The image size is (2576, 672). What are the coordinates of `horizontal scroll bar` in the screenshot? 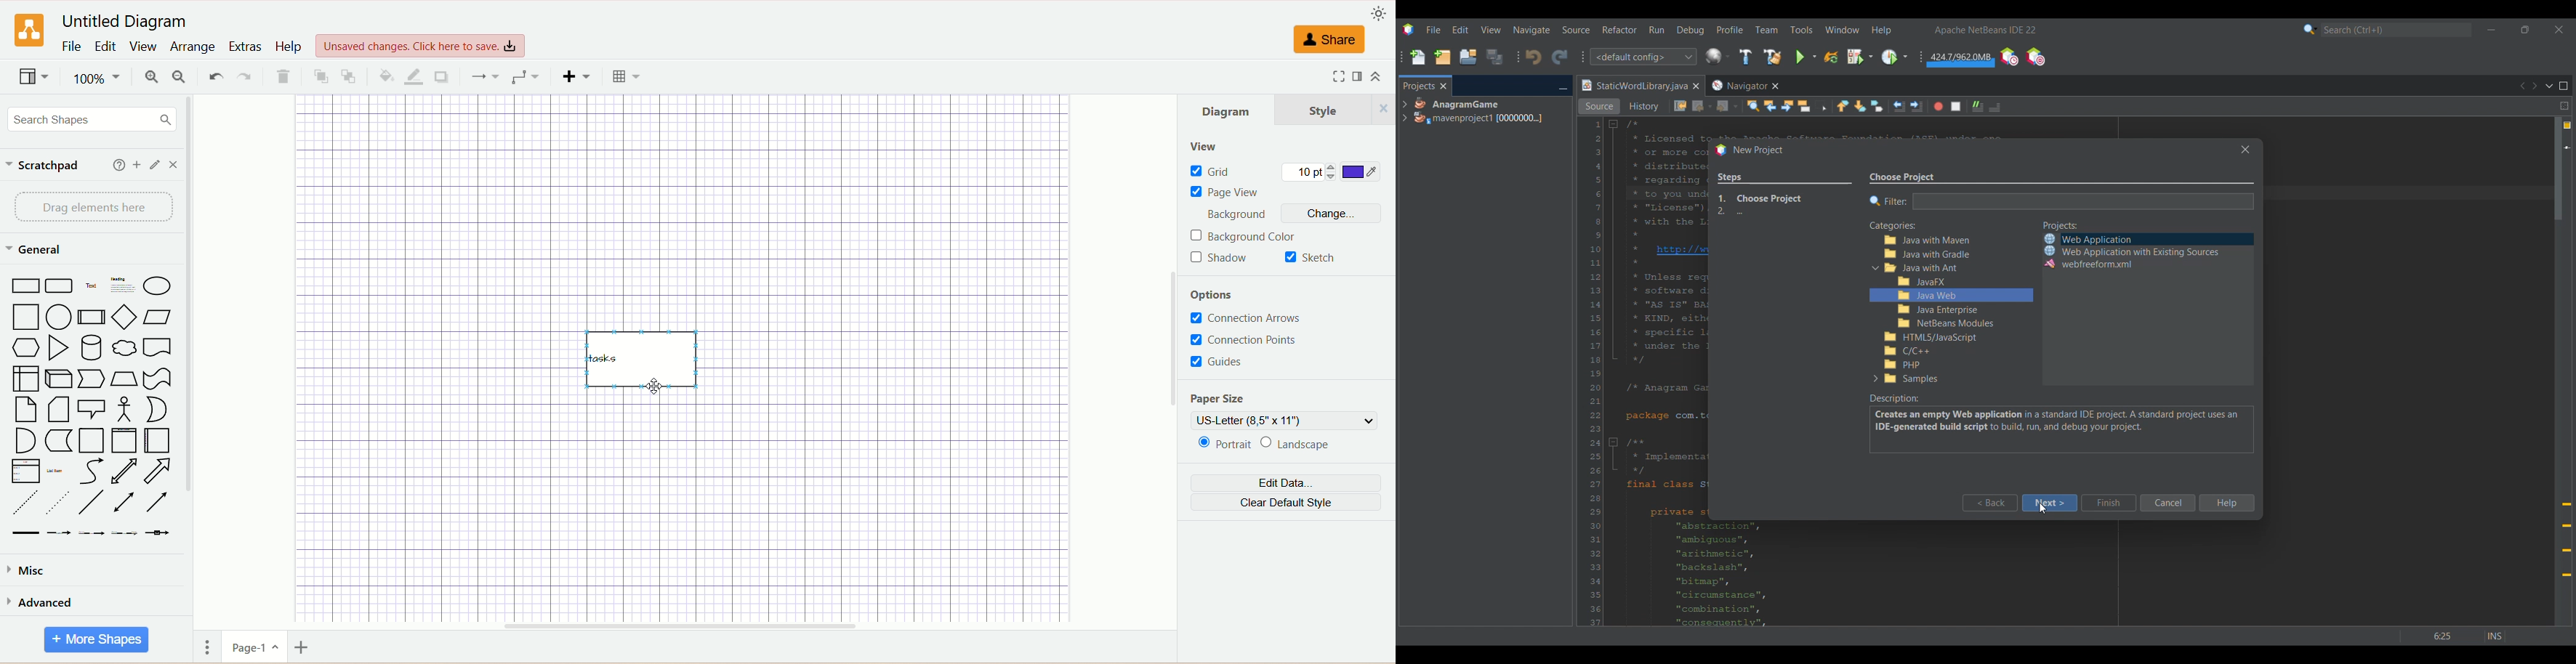 It's located at (683, 624).